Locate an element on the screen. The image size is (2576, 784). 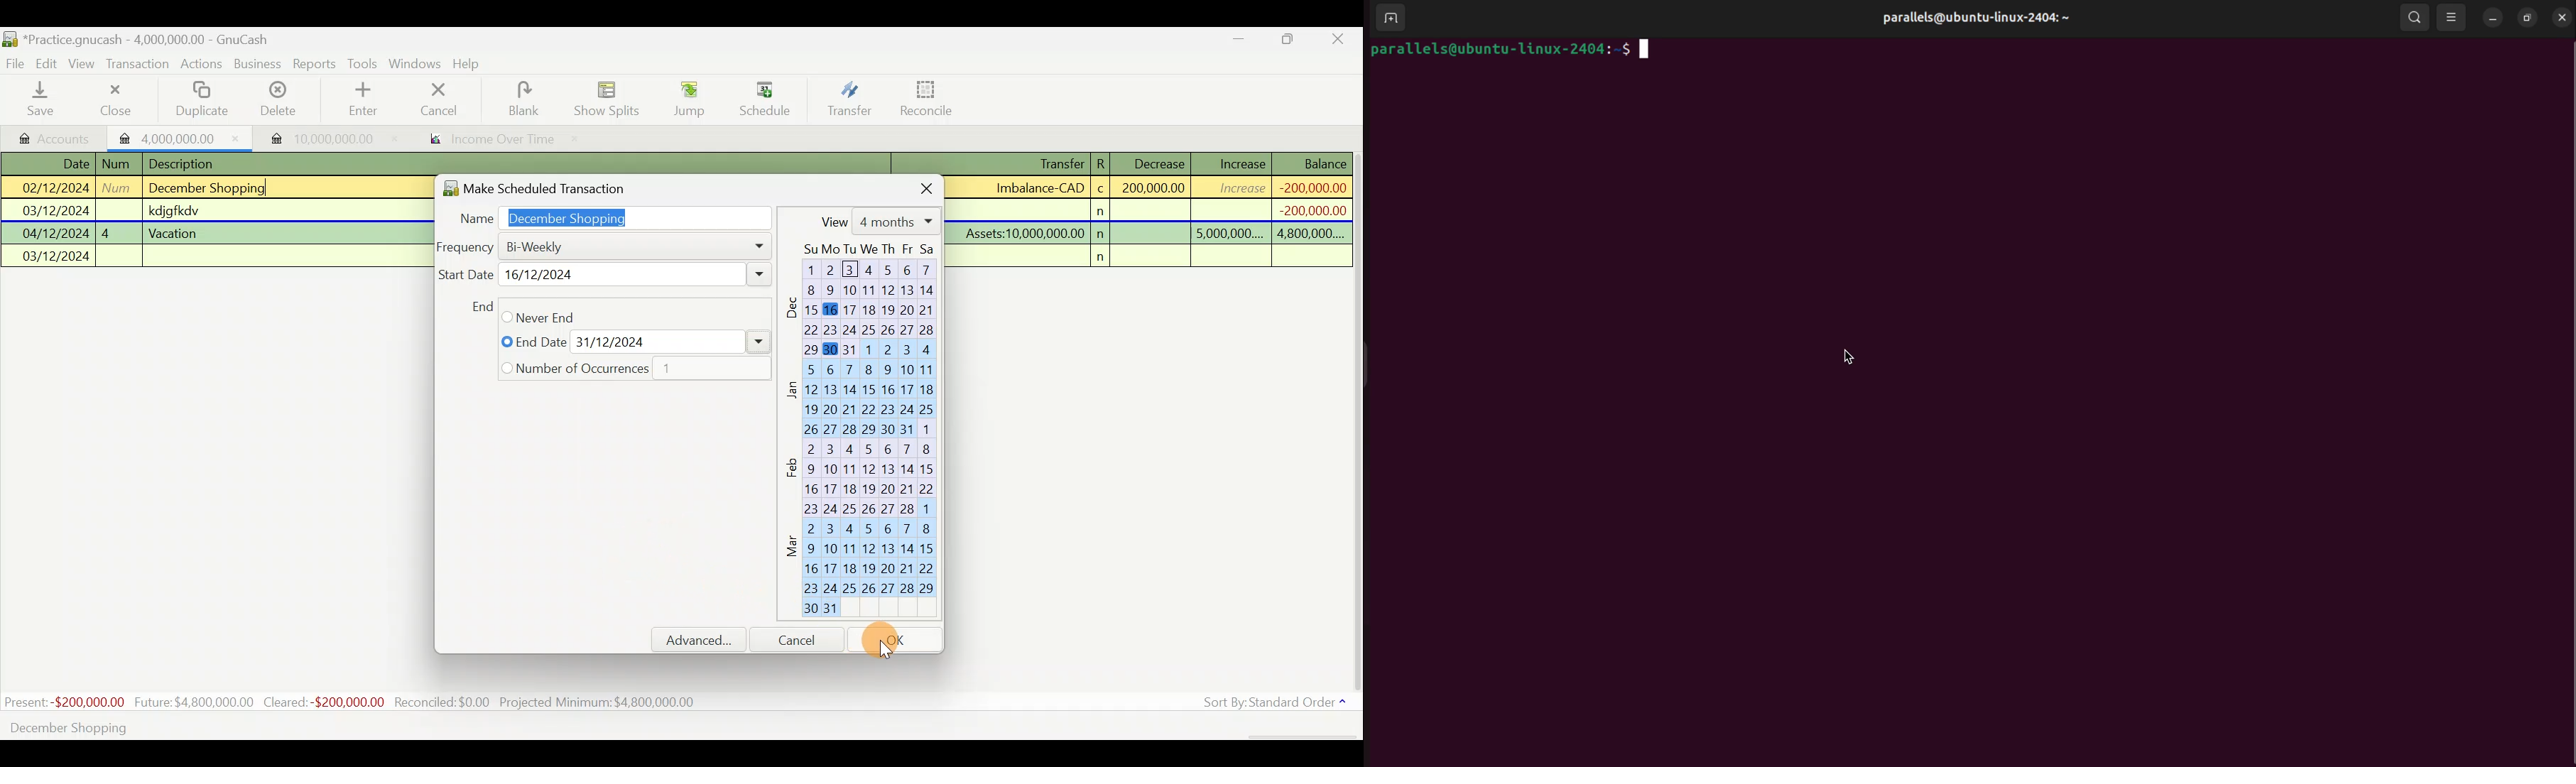
Save is located at coordinates (43, 99).